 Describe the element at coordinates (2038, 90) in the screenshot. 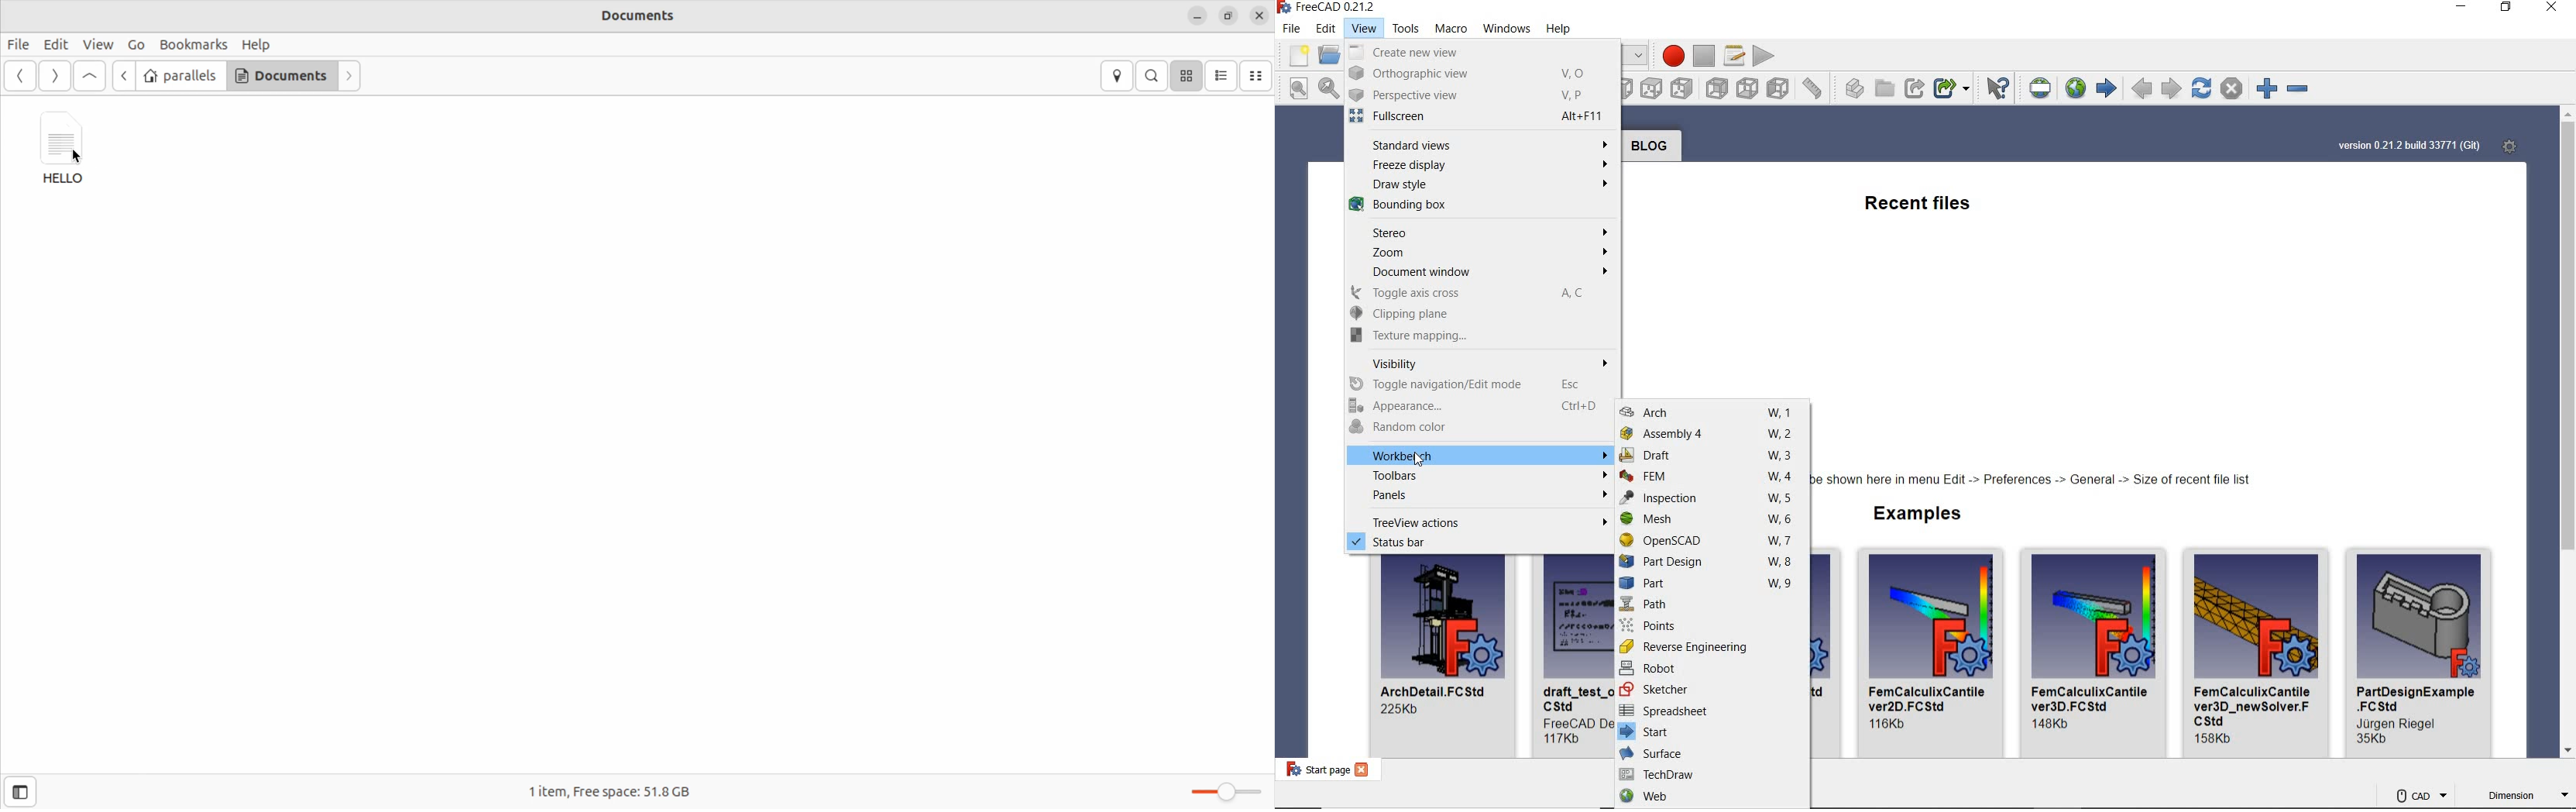

I see `set URL` at that location.